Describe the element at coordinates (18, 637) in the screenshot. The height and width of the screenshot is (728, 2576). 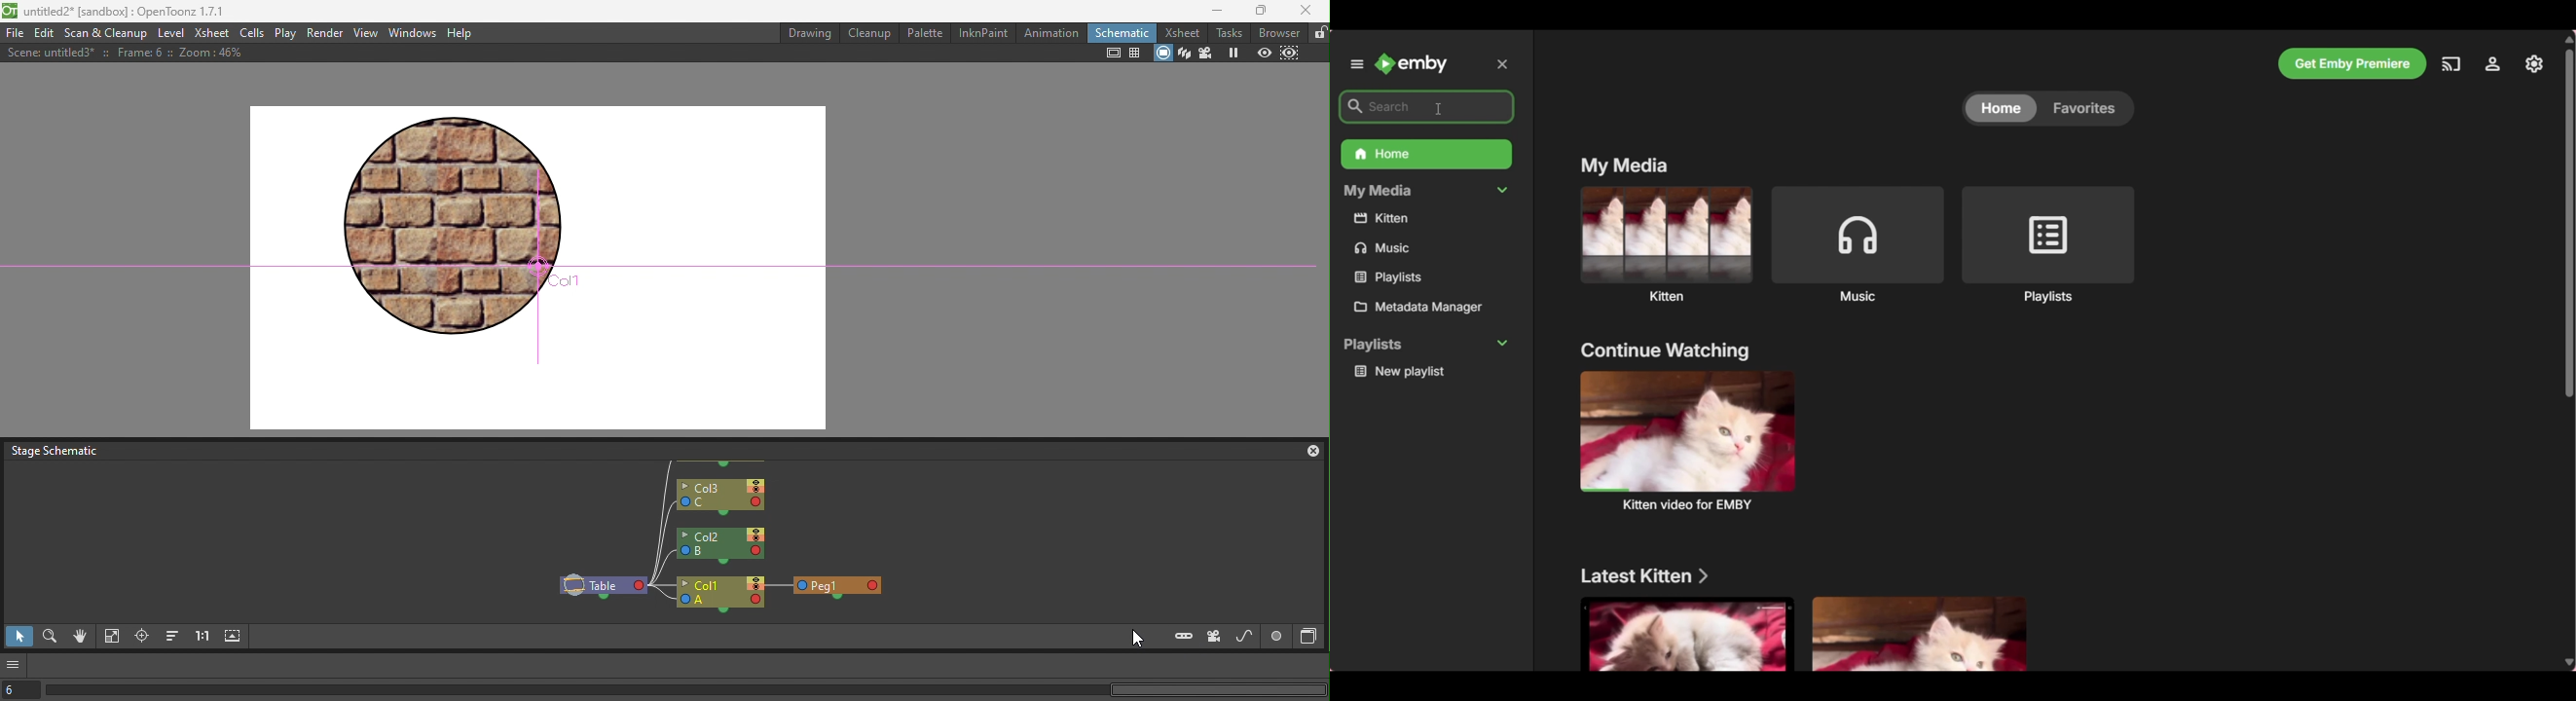
I see `Selection mode` at that location.